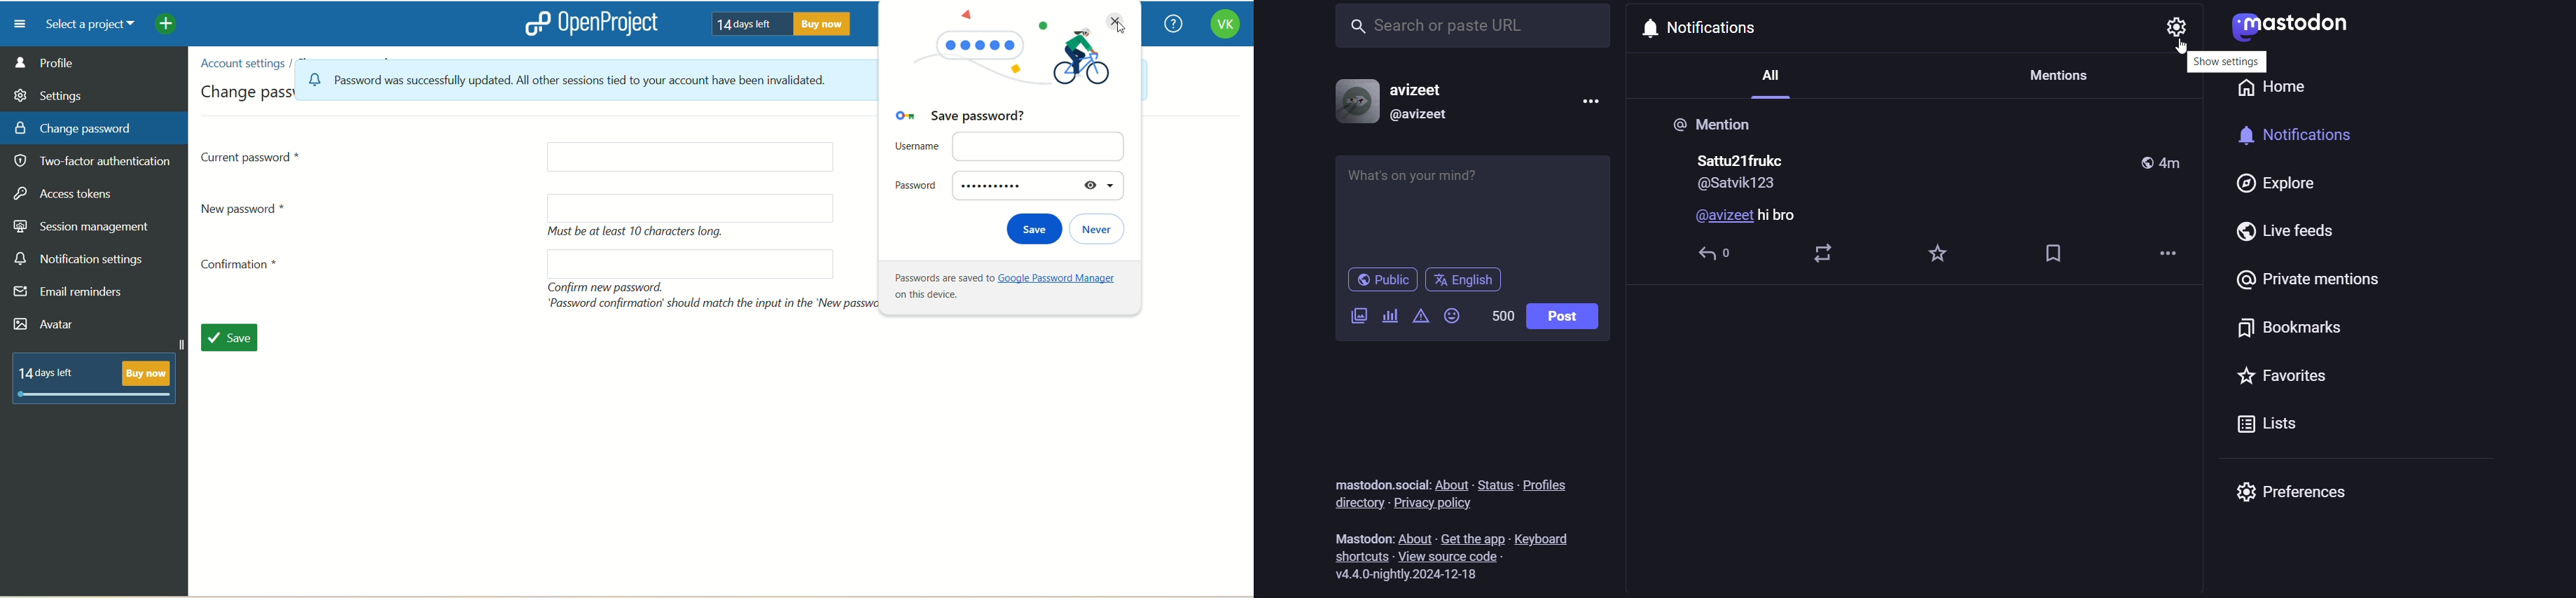  I want to click on @Mention, so click(1717, 127).